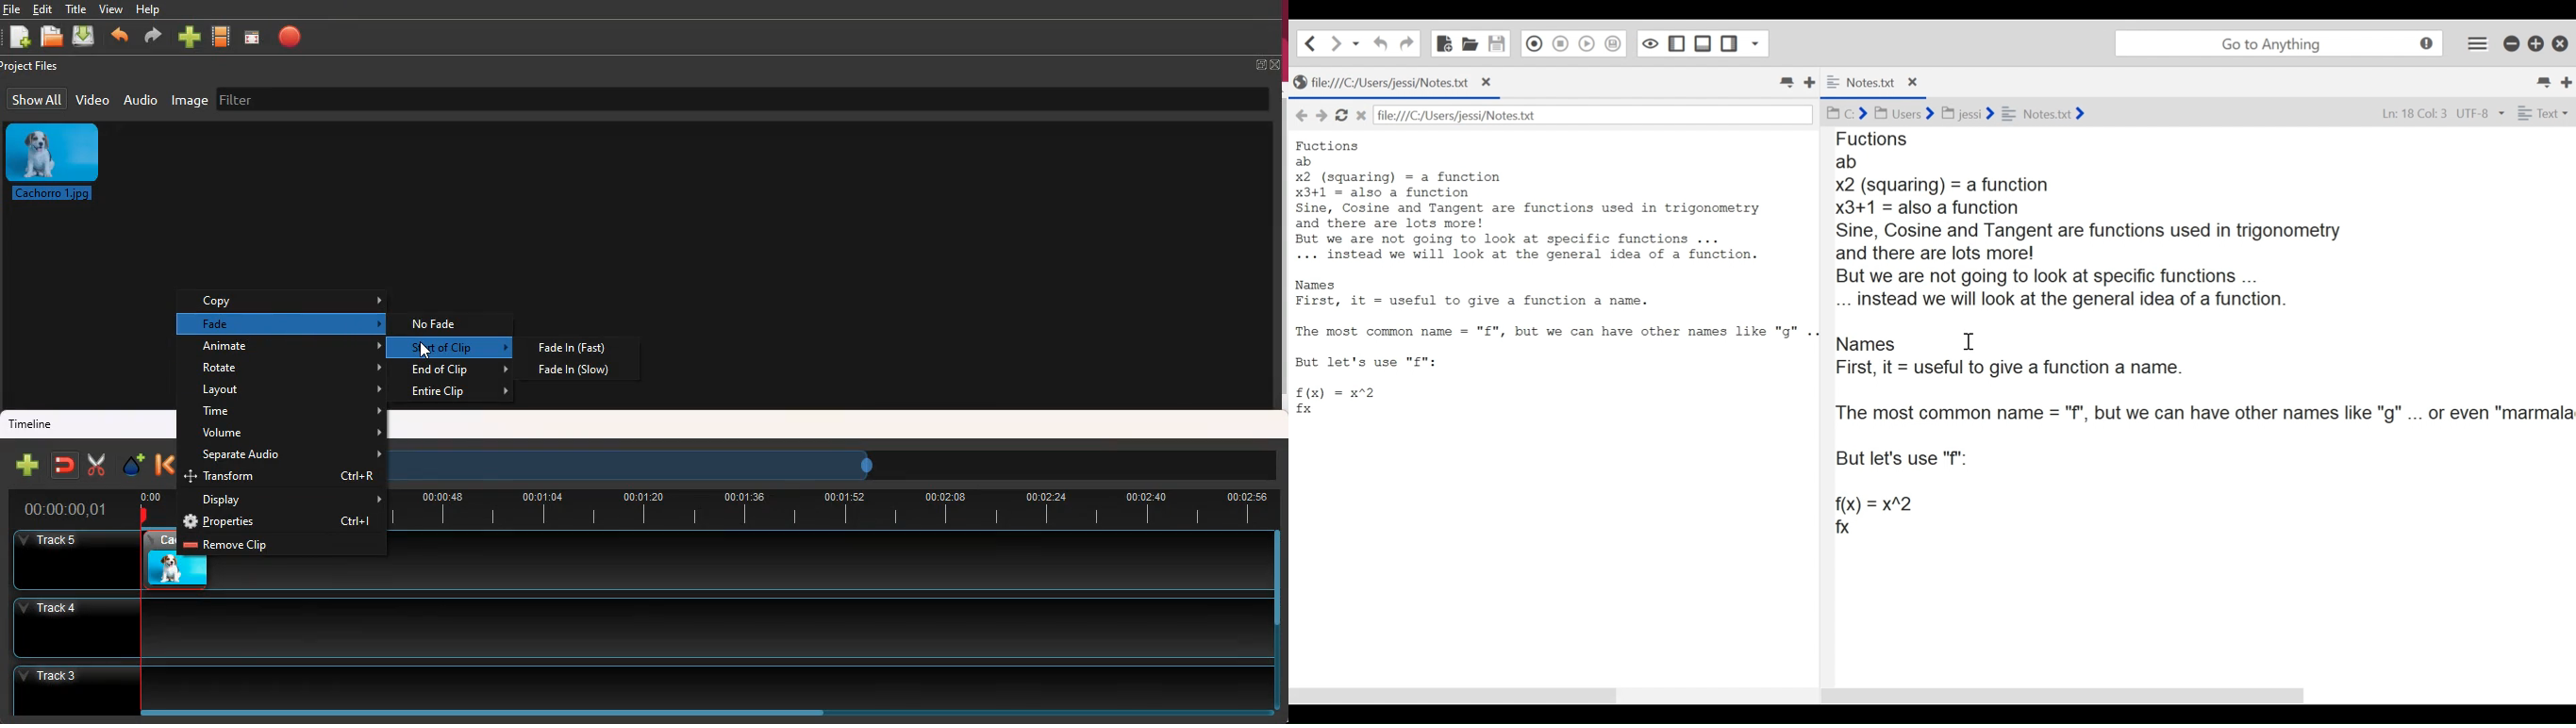  What do you see at coordinates (1729, 44) in the screenshot?
I see `Show/hide Right Pane` at bounding box center [1729, 44].